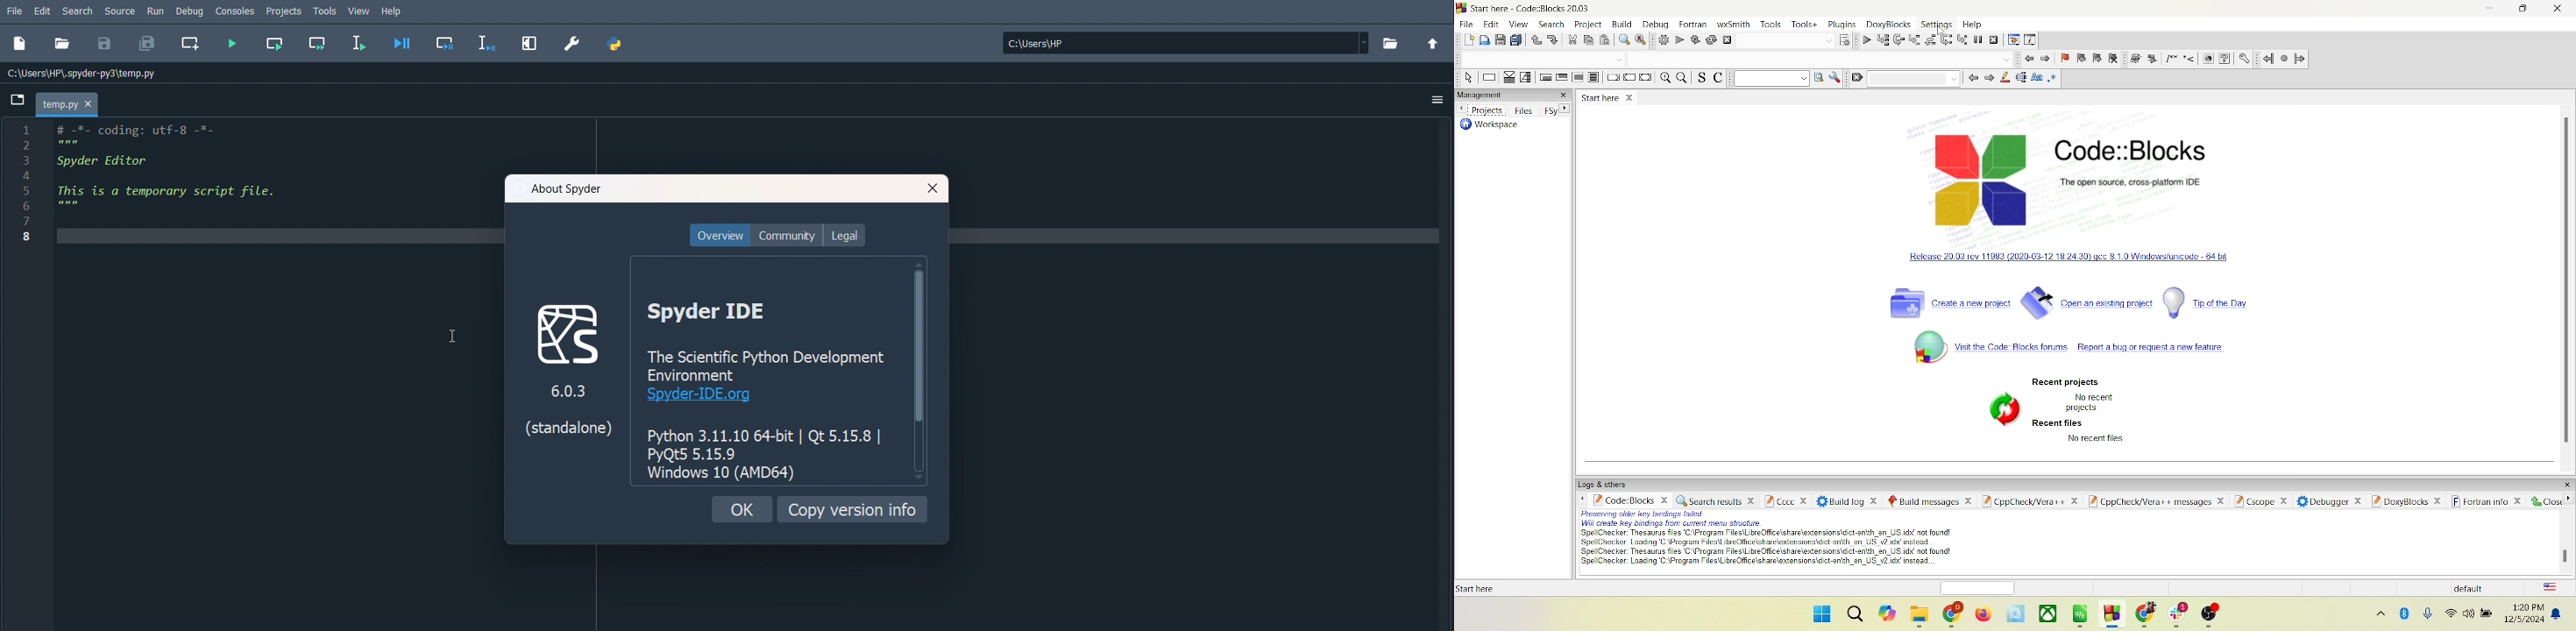 This screenshot has width=2576, height=644. I want to click on undo, so click(1536, 40).